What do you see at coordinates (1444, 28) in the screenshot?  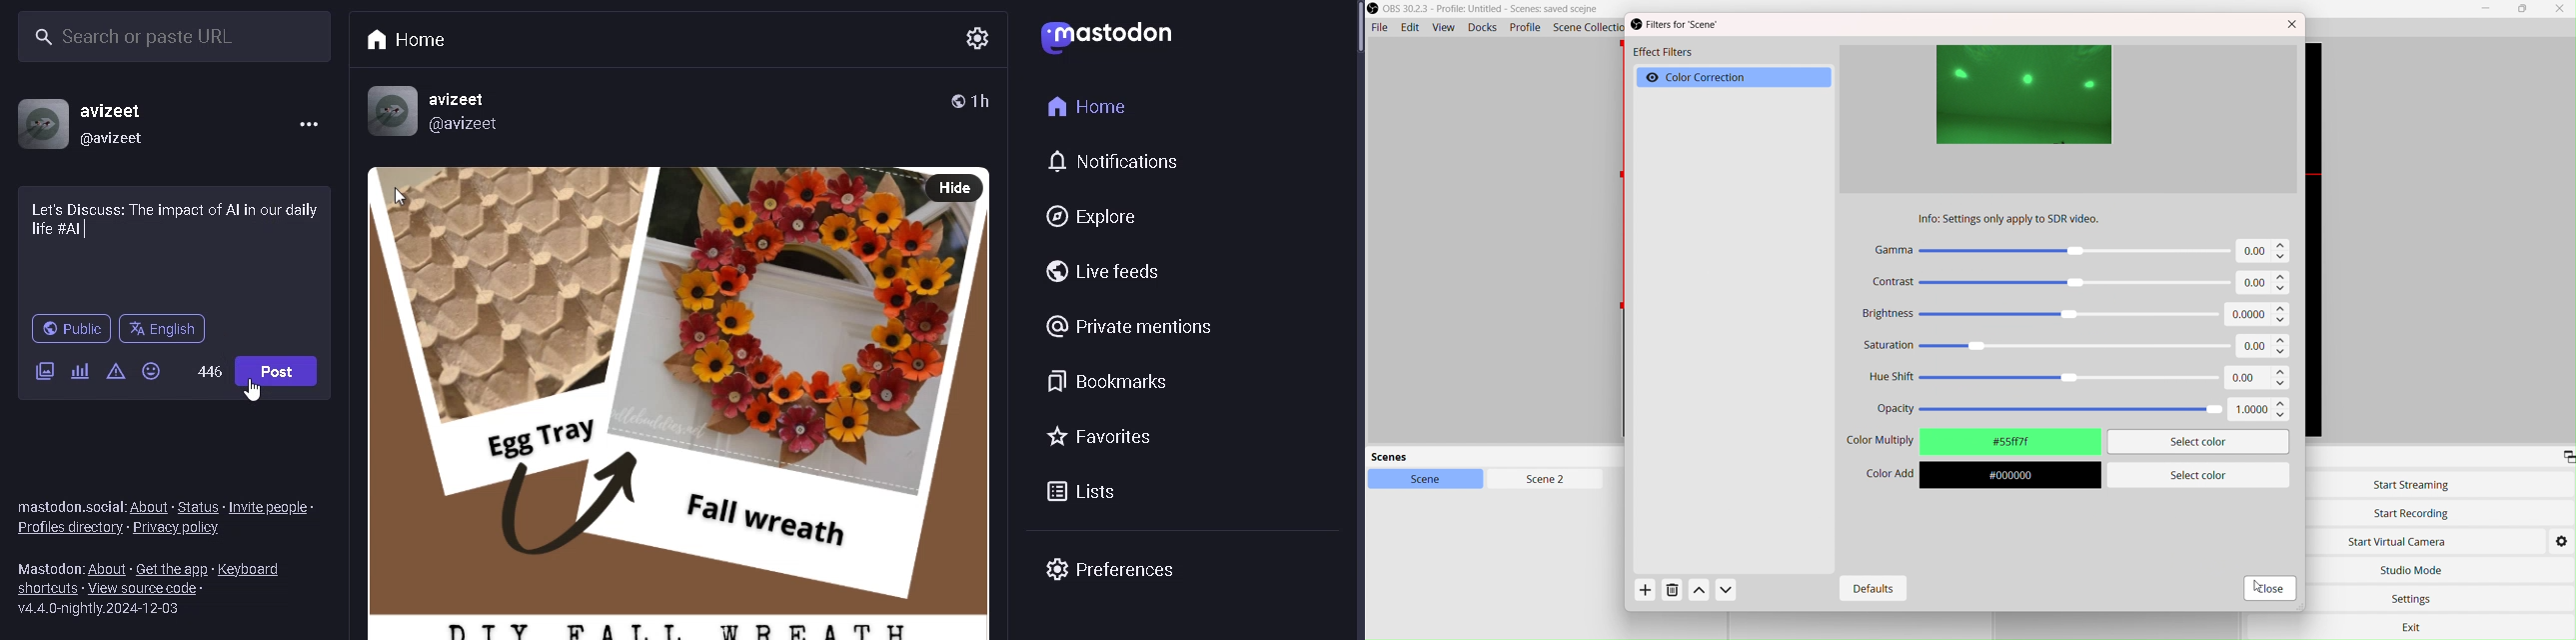 I see `View` at bounding box center [1444, 28].